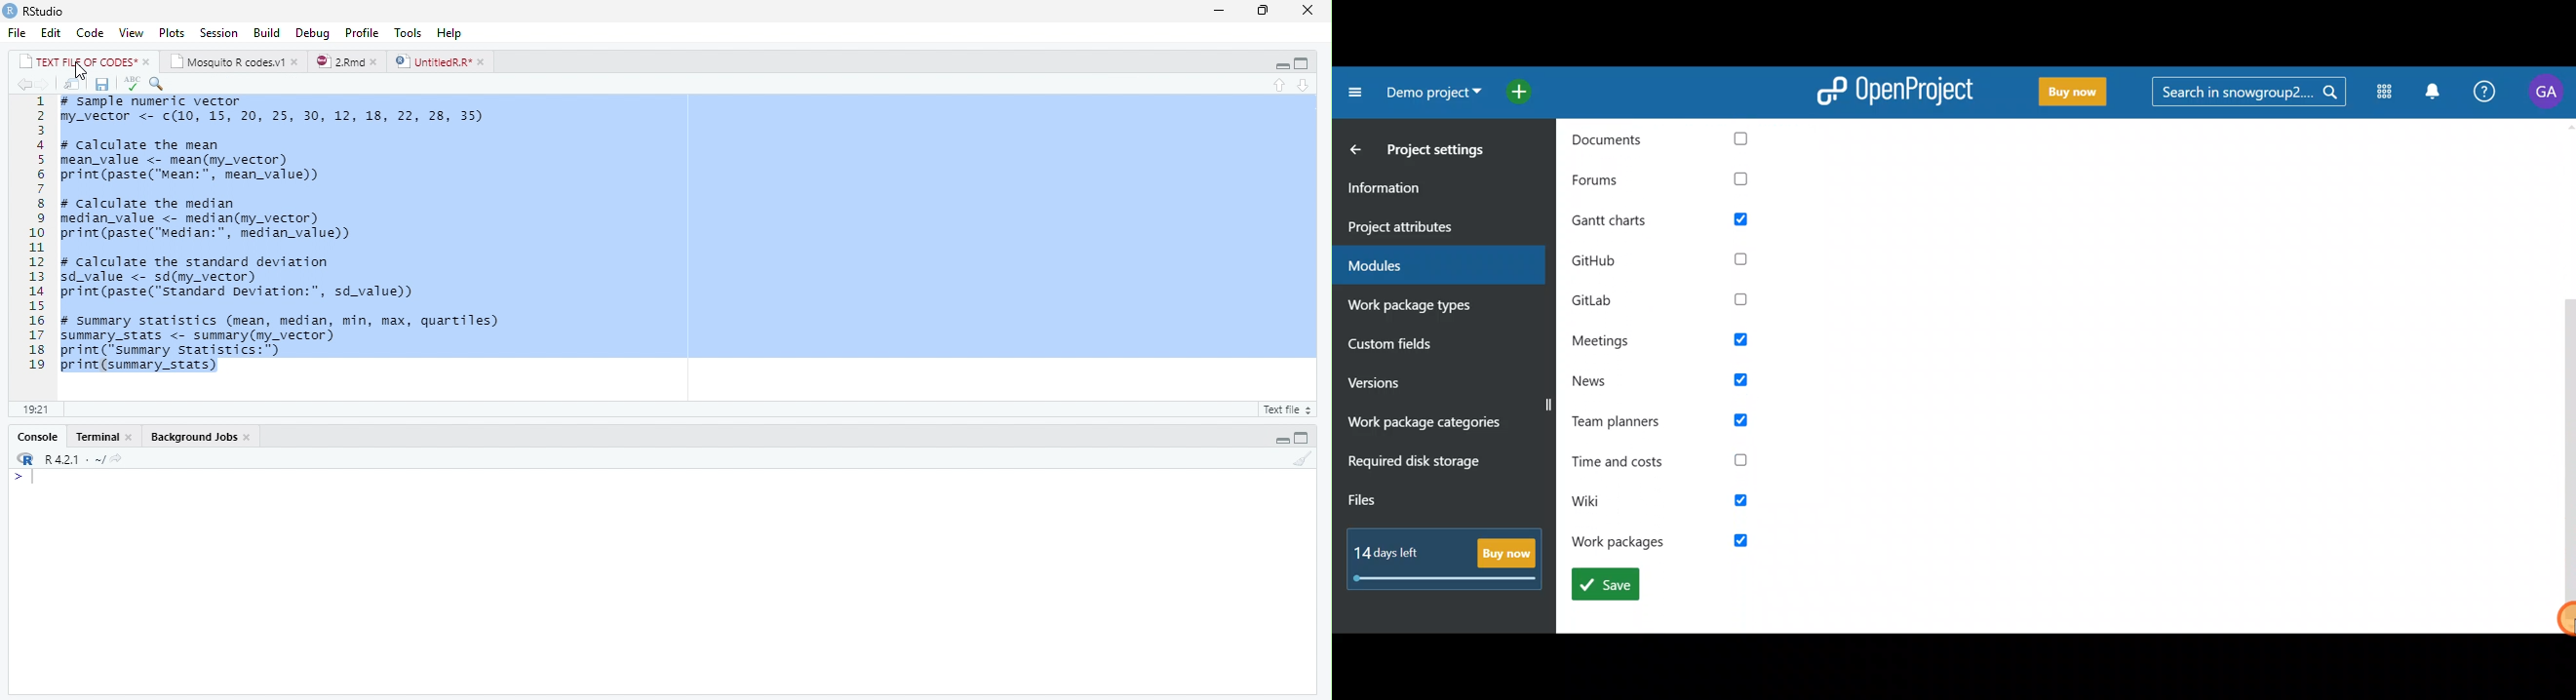 This screenshot has height=700, width=2576. What do you see at coordinates (267, 34) in the screenshot?
I see `build` at bounding box center [267, 34].